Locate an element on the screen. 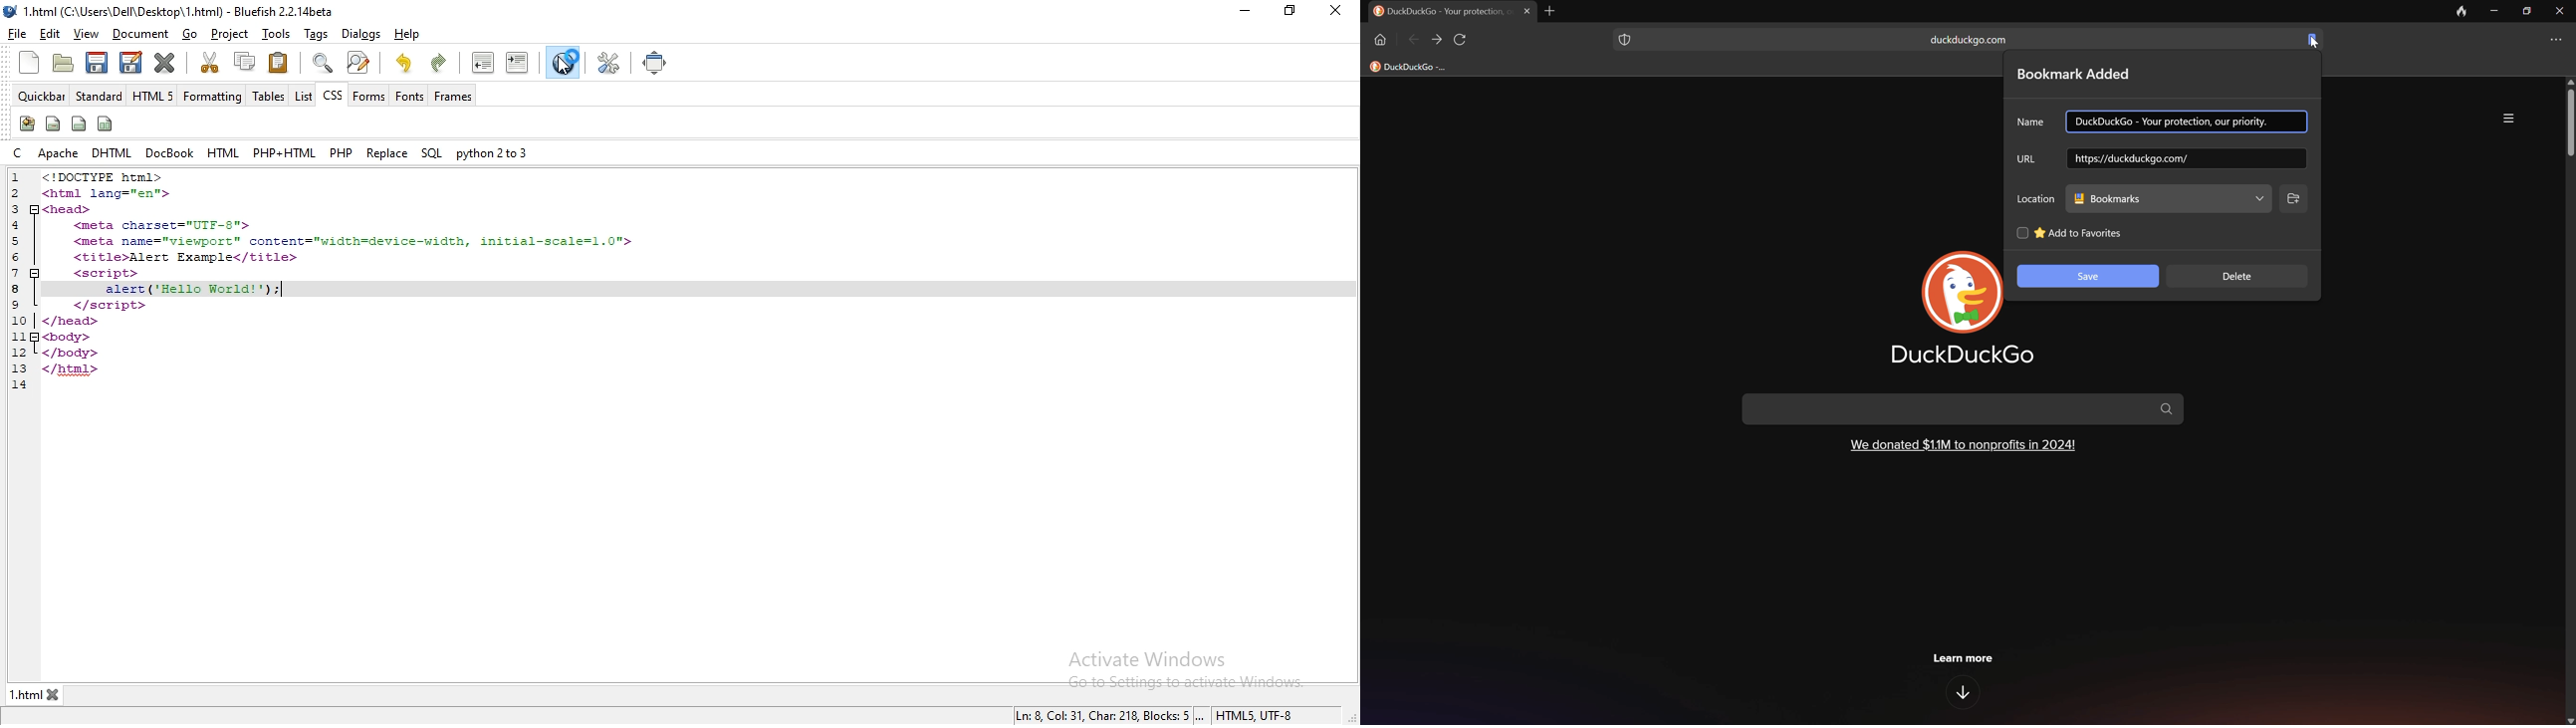 The width and height of the screenshot is (2576, 728). </head> is located at coordinates (73, 322).